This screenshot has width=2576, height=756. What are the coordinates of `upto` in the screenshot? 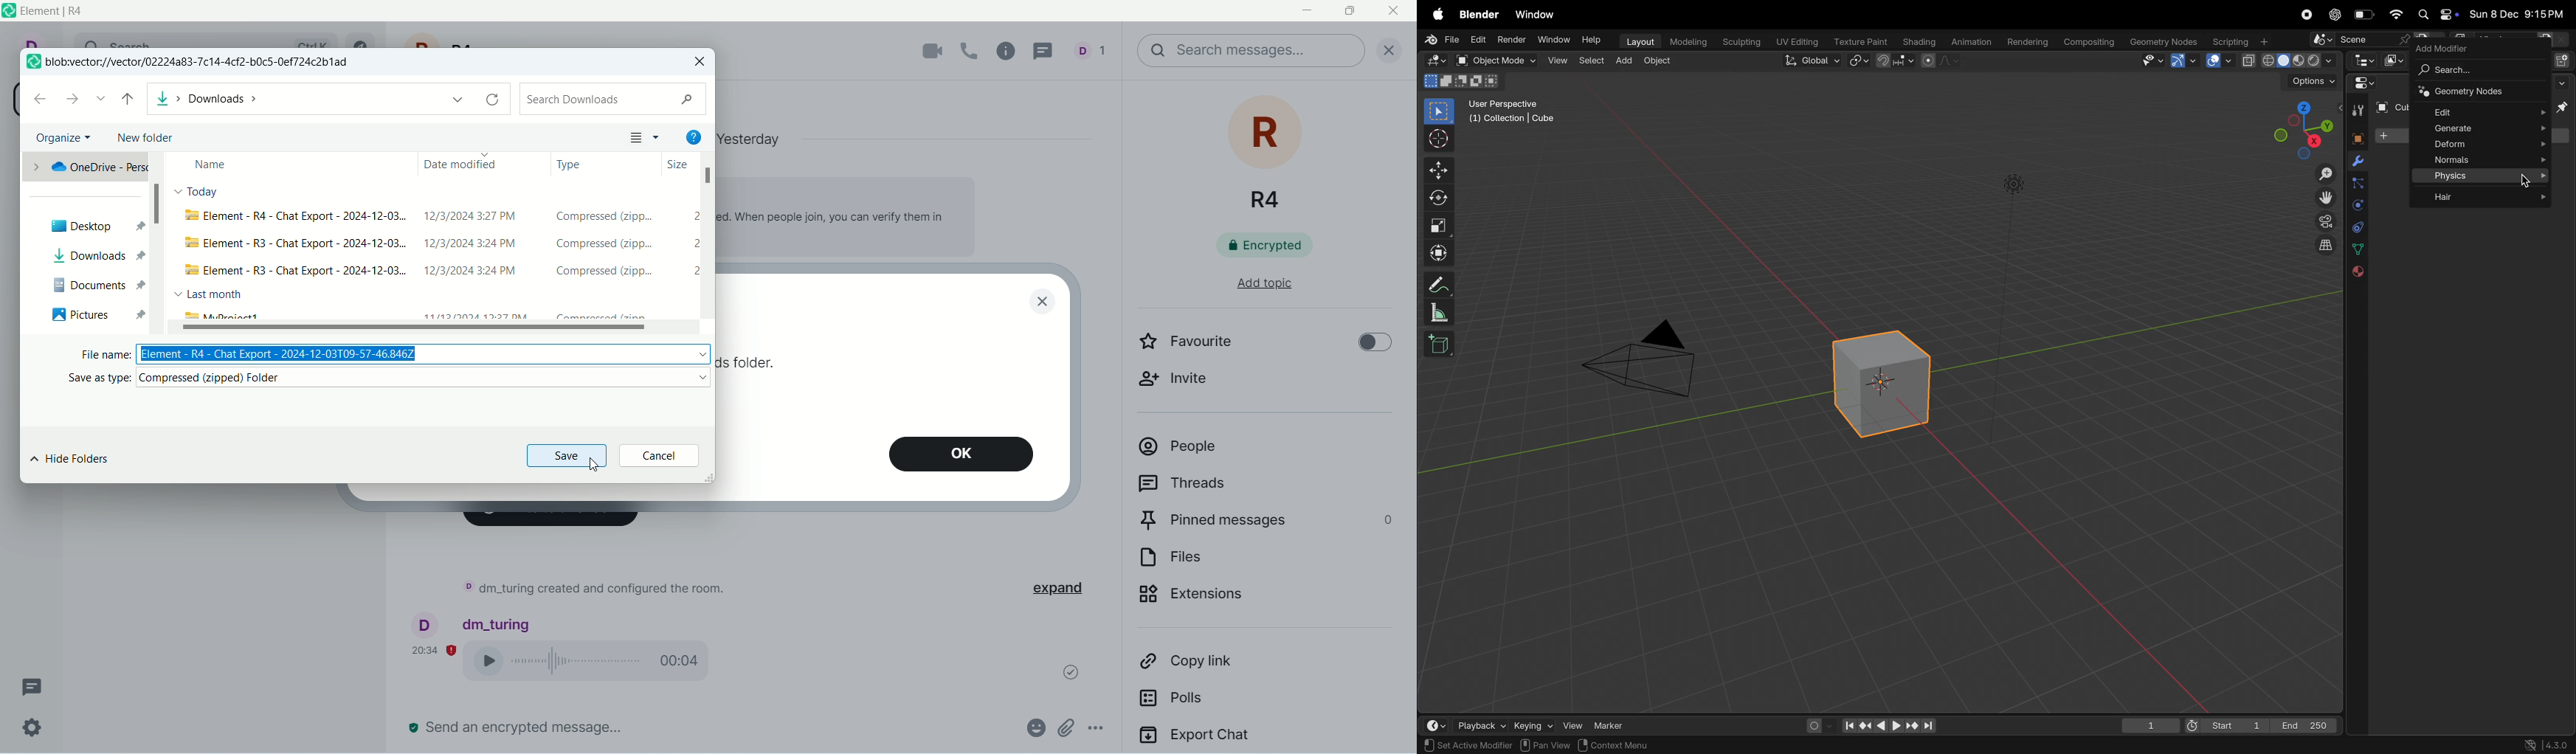 It's located at (131, 94).